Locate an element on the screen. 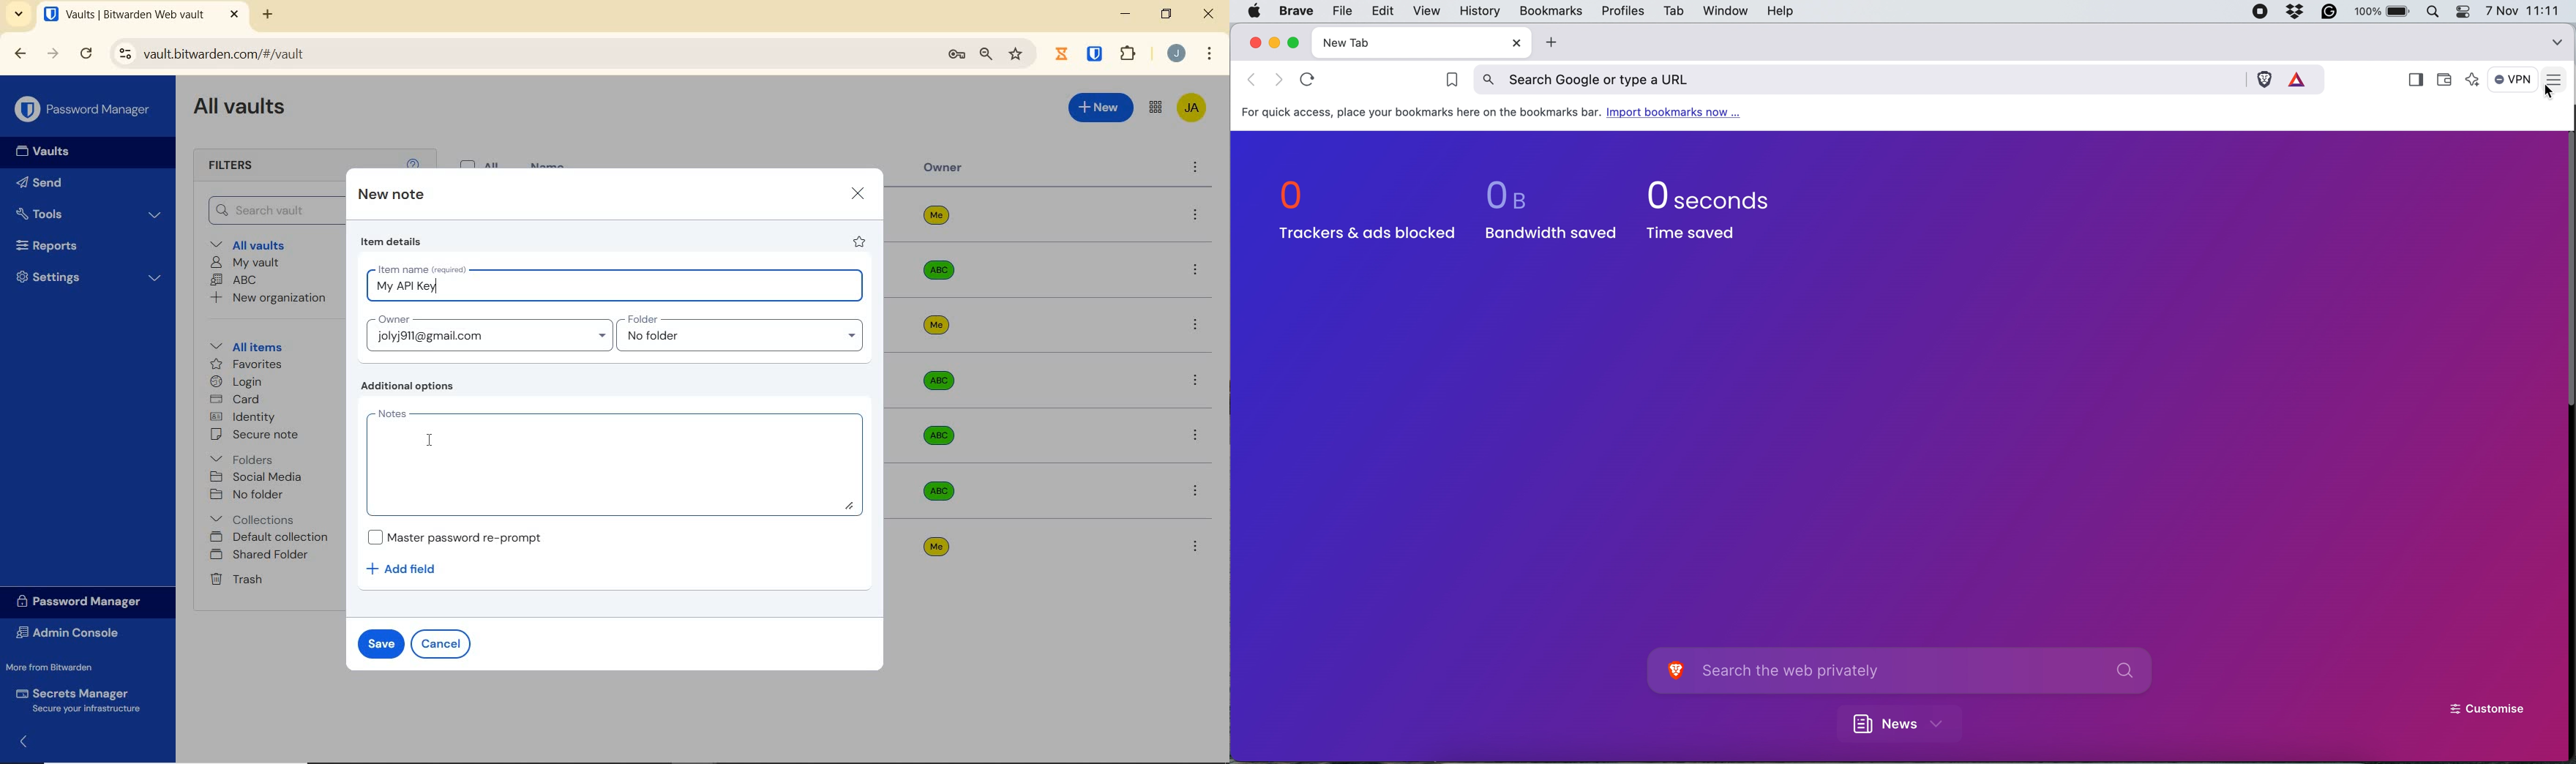  BACK is located at coordinates (20, 53).